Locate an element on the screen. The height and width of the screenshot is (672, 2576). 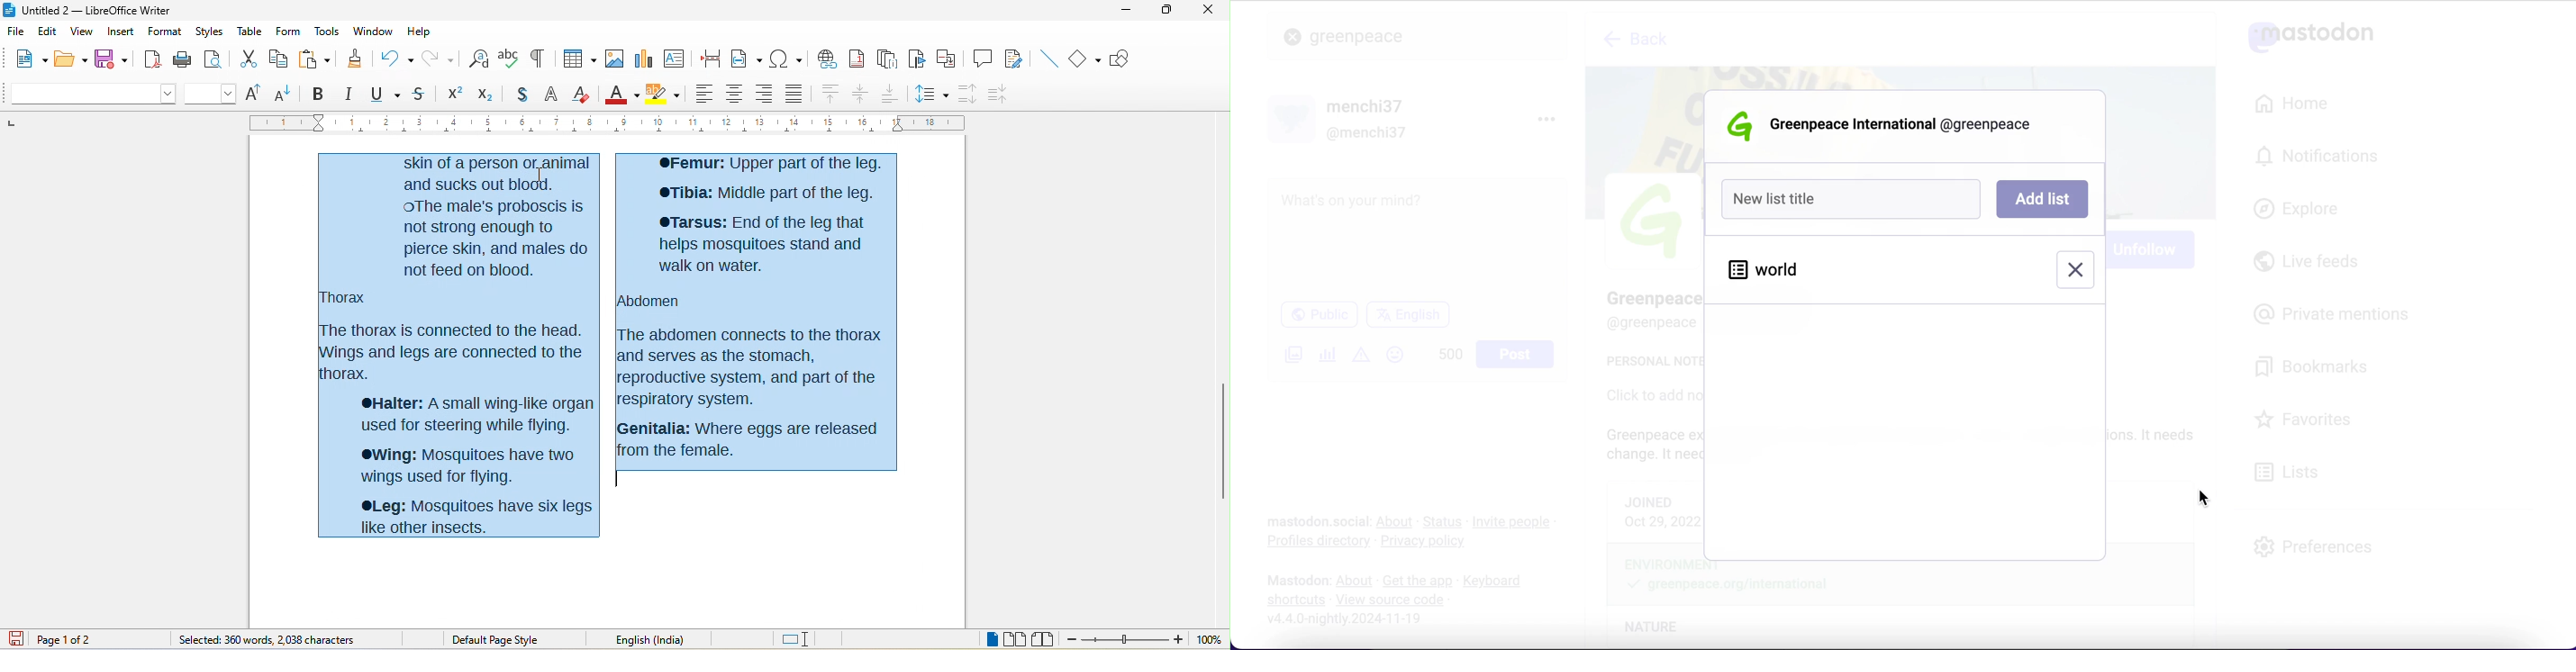
back is located at coordinates (1638, 42).